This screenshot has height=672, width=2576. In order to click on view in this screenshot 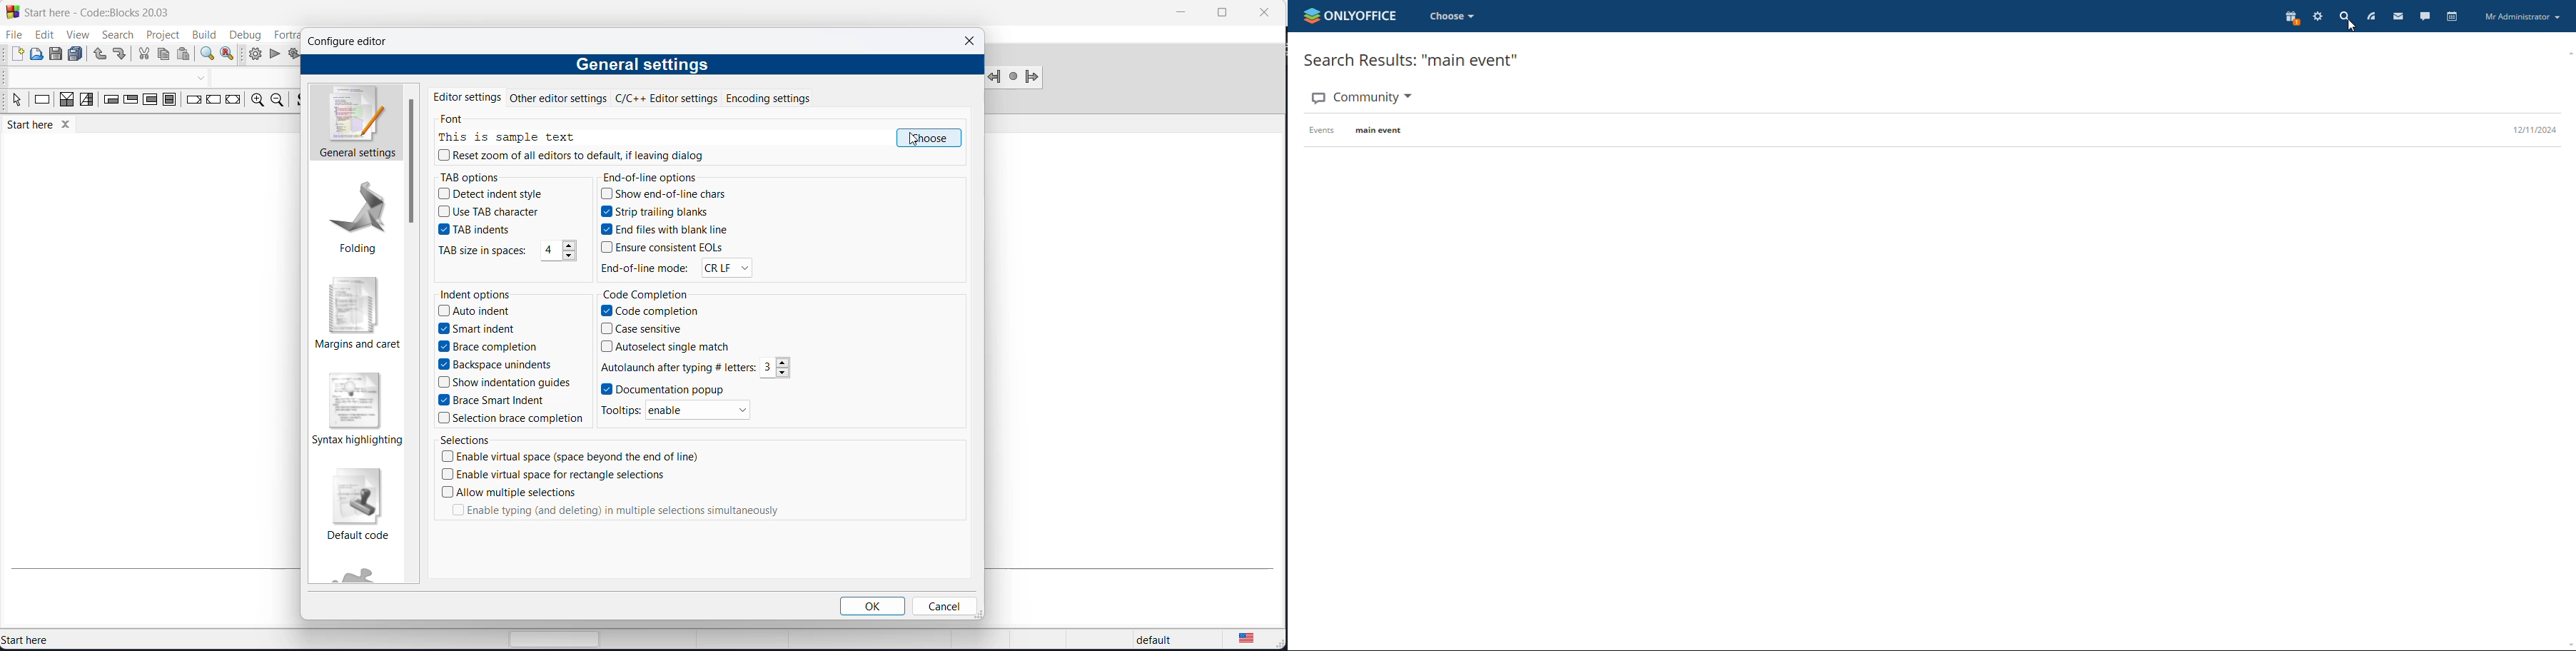, I will do `click(74, 34)`.